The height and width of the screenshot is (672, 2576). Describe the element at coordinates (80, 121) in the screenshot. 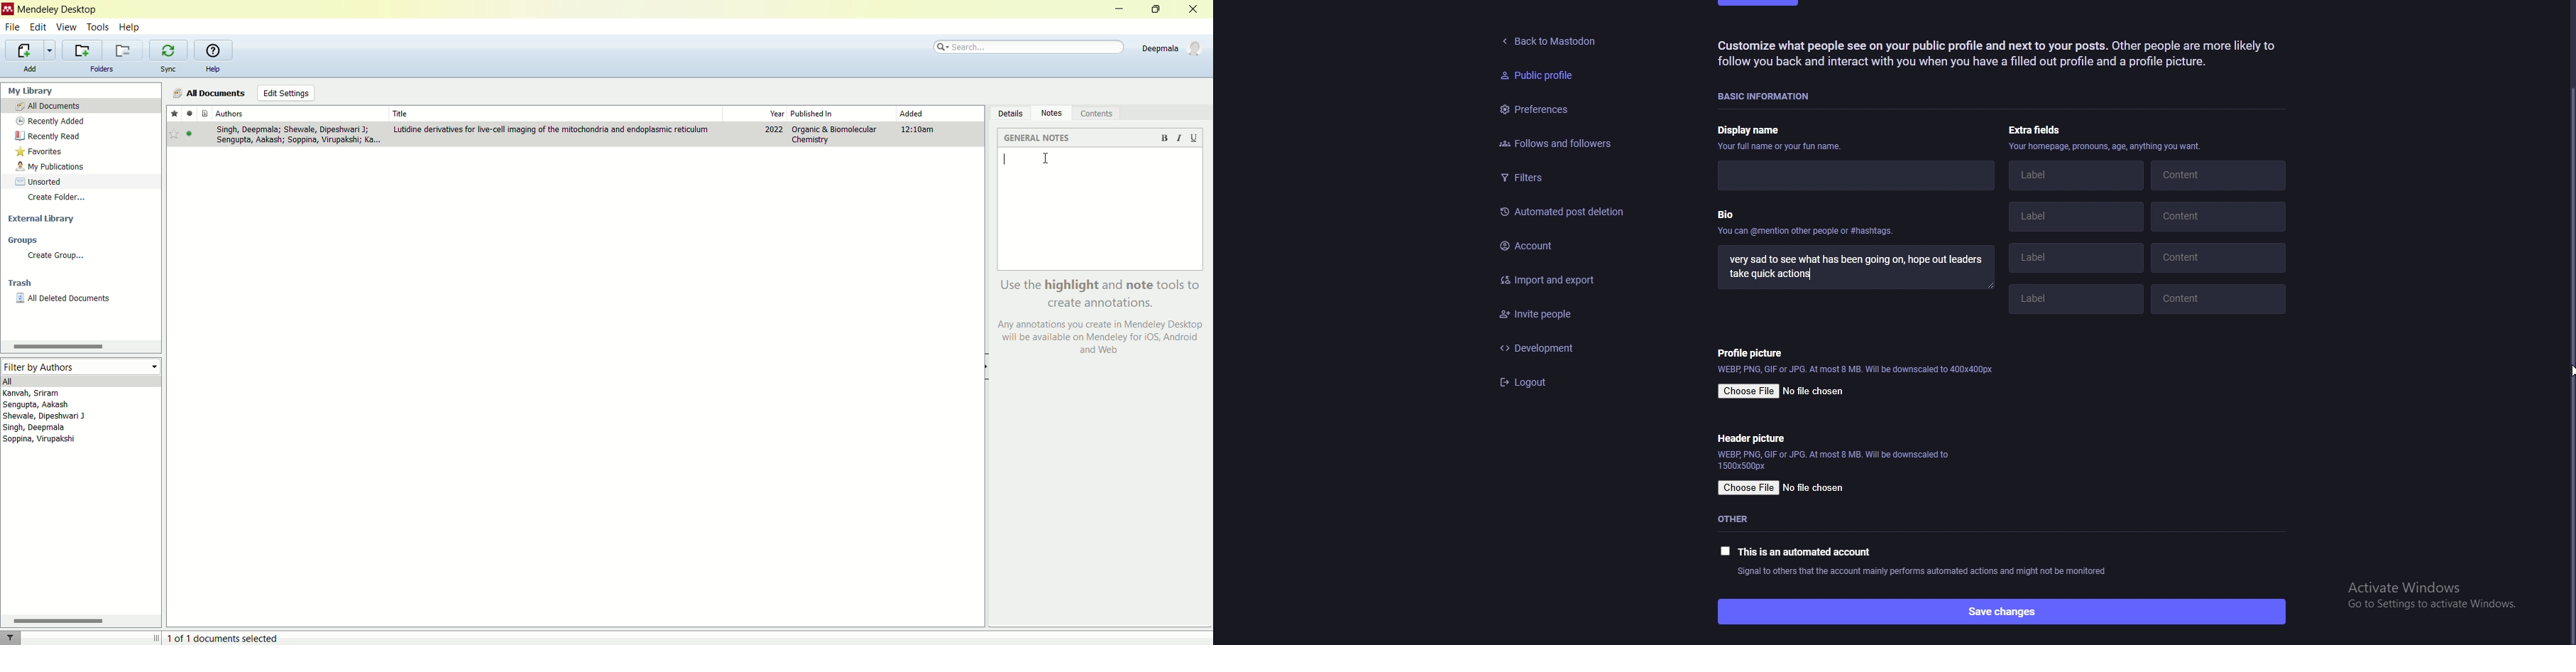

I see `recently added` at that location.